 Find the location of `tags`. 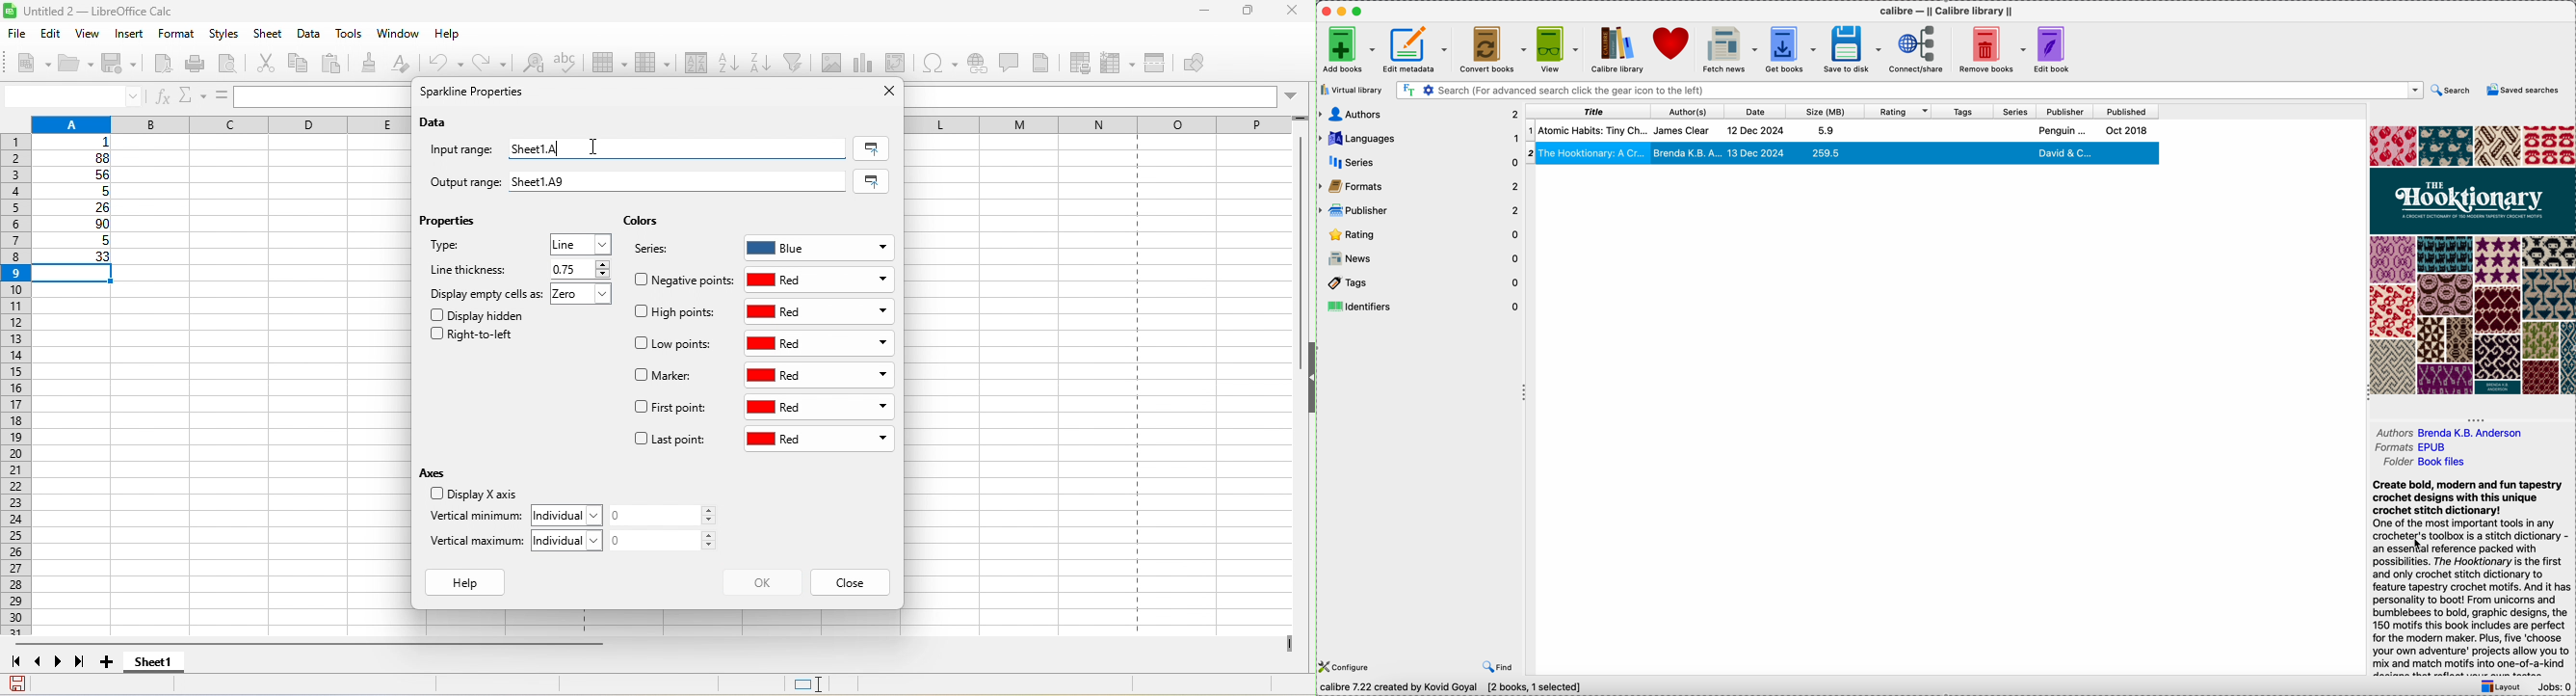

tags is located at coordinates (1964, 112).